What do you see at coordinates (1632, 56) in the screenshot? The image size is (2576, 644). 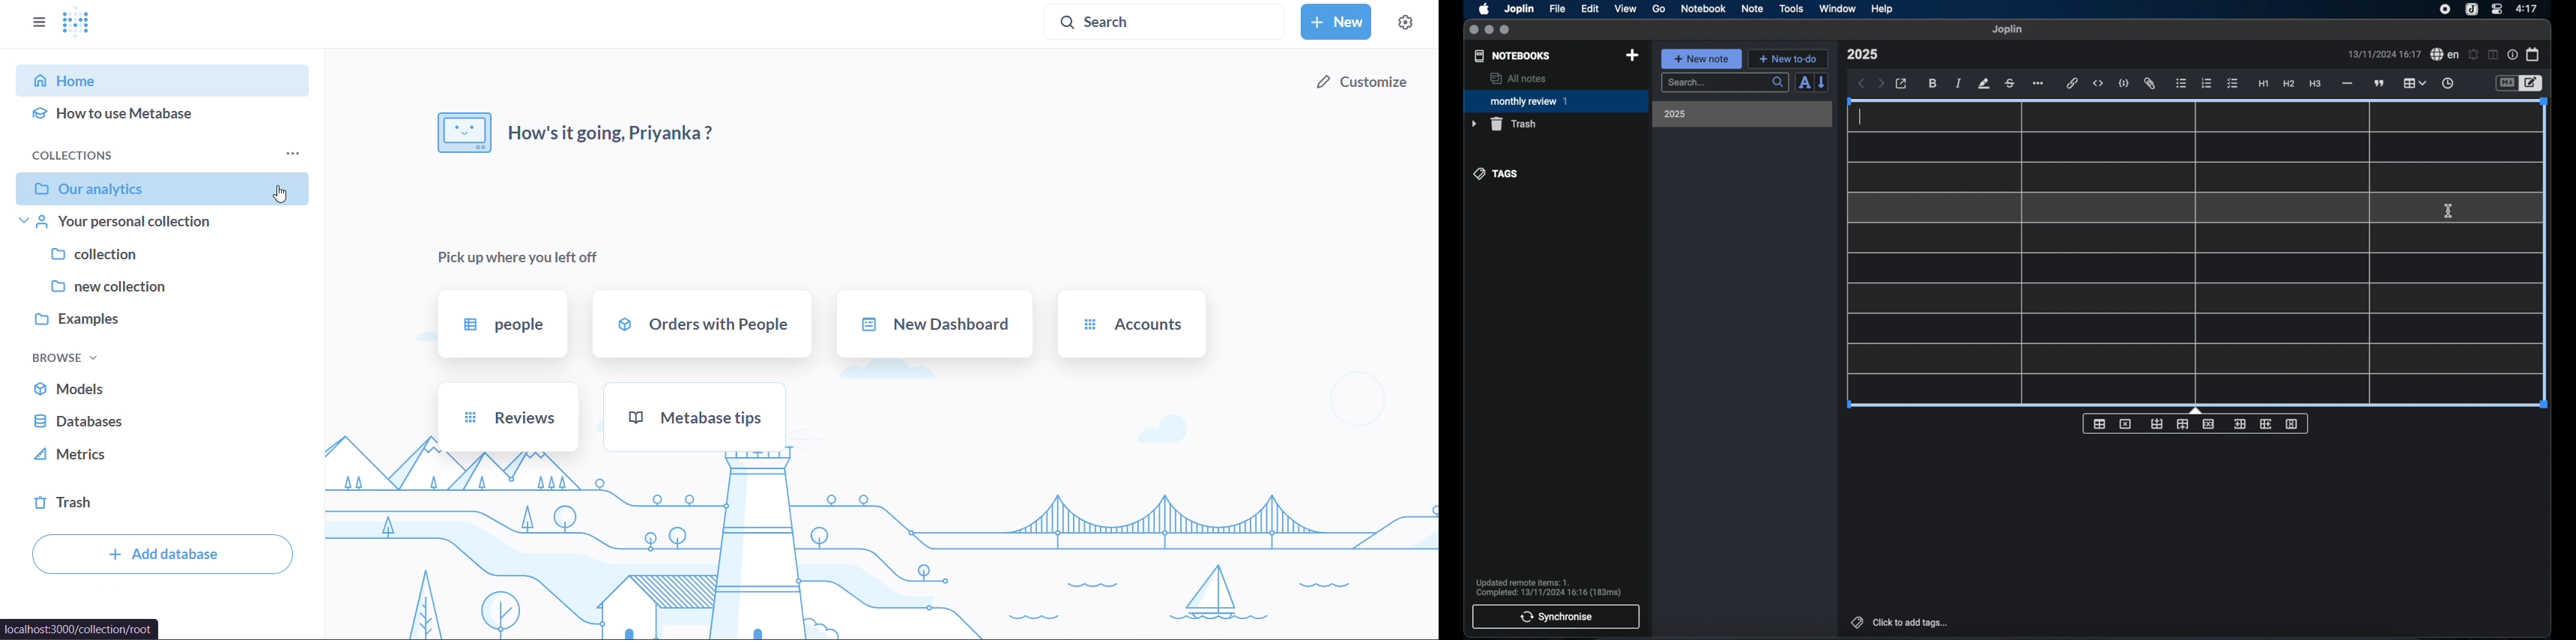 I see `new notebook` at bounding box center [1632, 56].